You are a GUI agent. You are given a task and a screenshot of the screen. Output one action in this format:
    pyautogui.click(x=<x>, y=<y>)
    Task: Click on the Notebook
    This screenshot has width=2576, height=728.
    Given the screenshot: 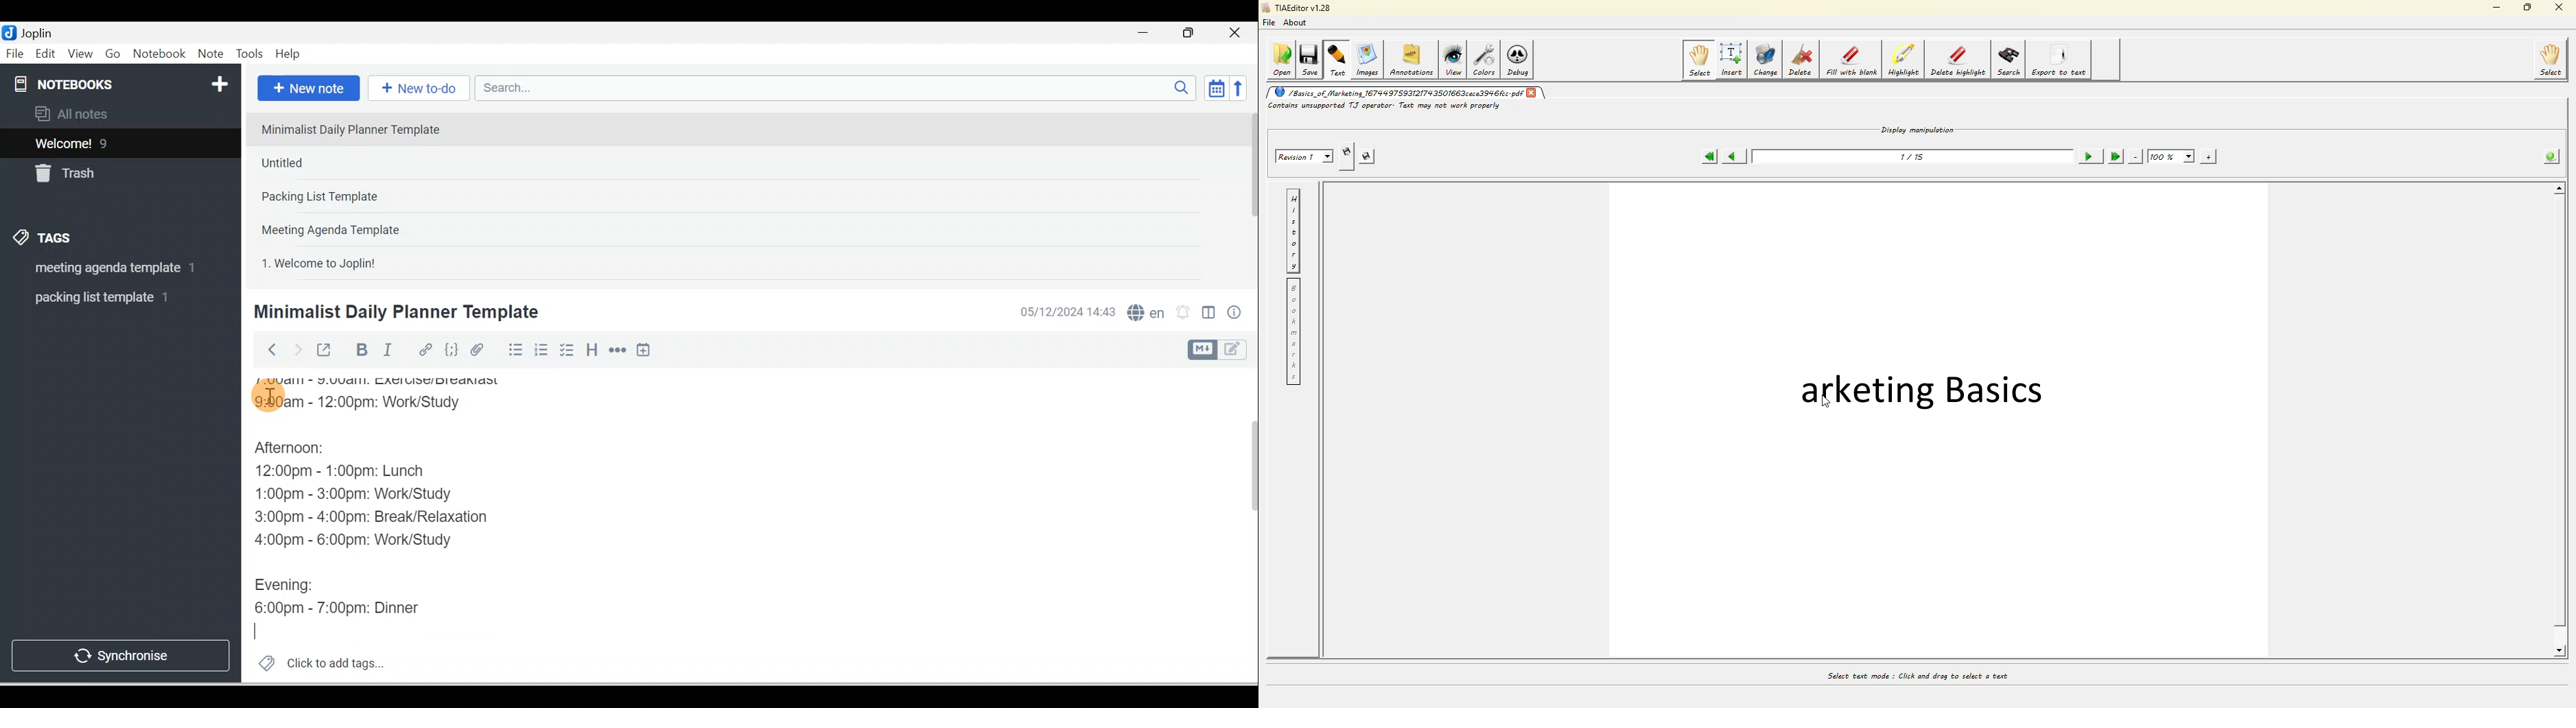 What is the action you would take?
    pyautogui.click(x=159, y=54)
    